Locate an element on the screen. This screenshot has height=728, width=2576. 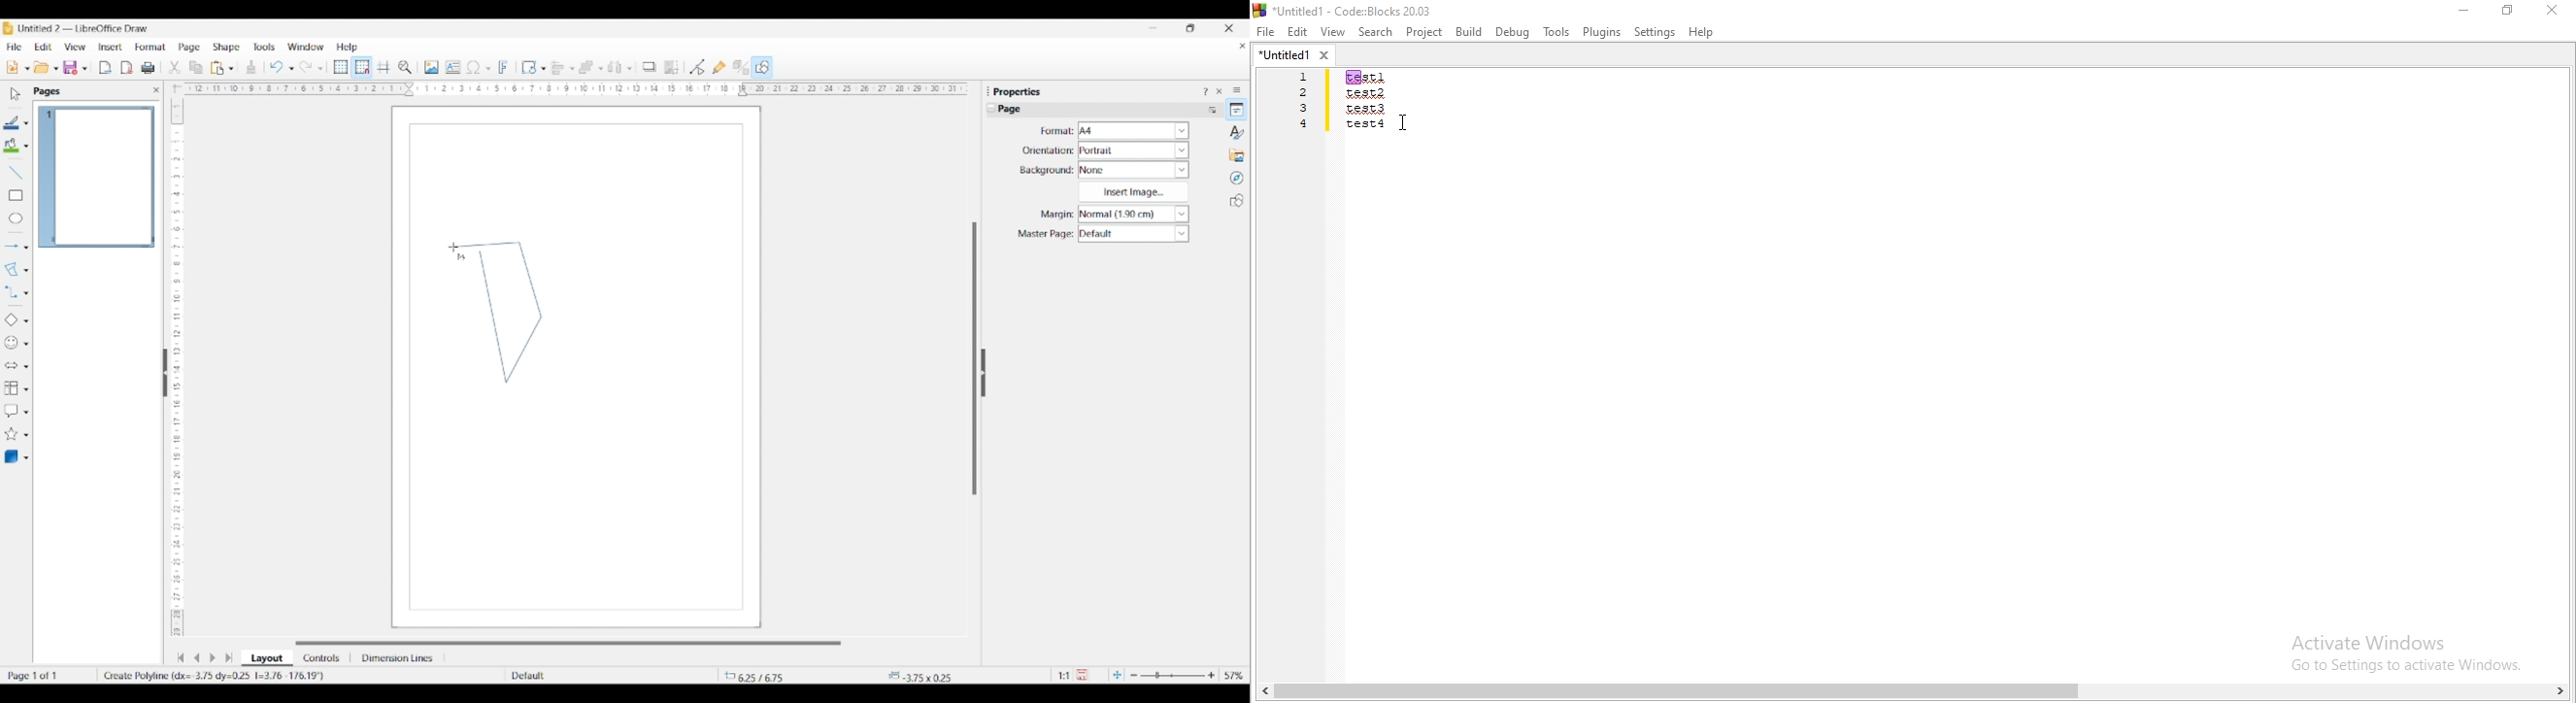
Transformations option is located at coordinates (543, 68).